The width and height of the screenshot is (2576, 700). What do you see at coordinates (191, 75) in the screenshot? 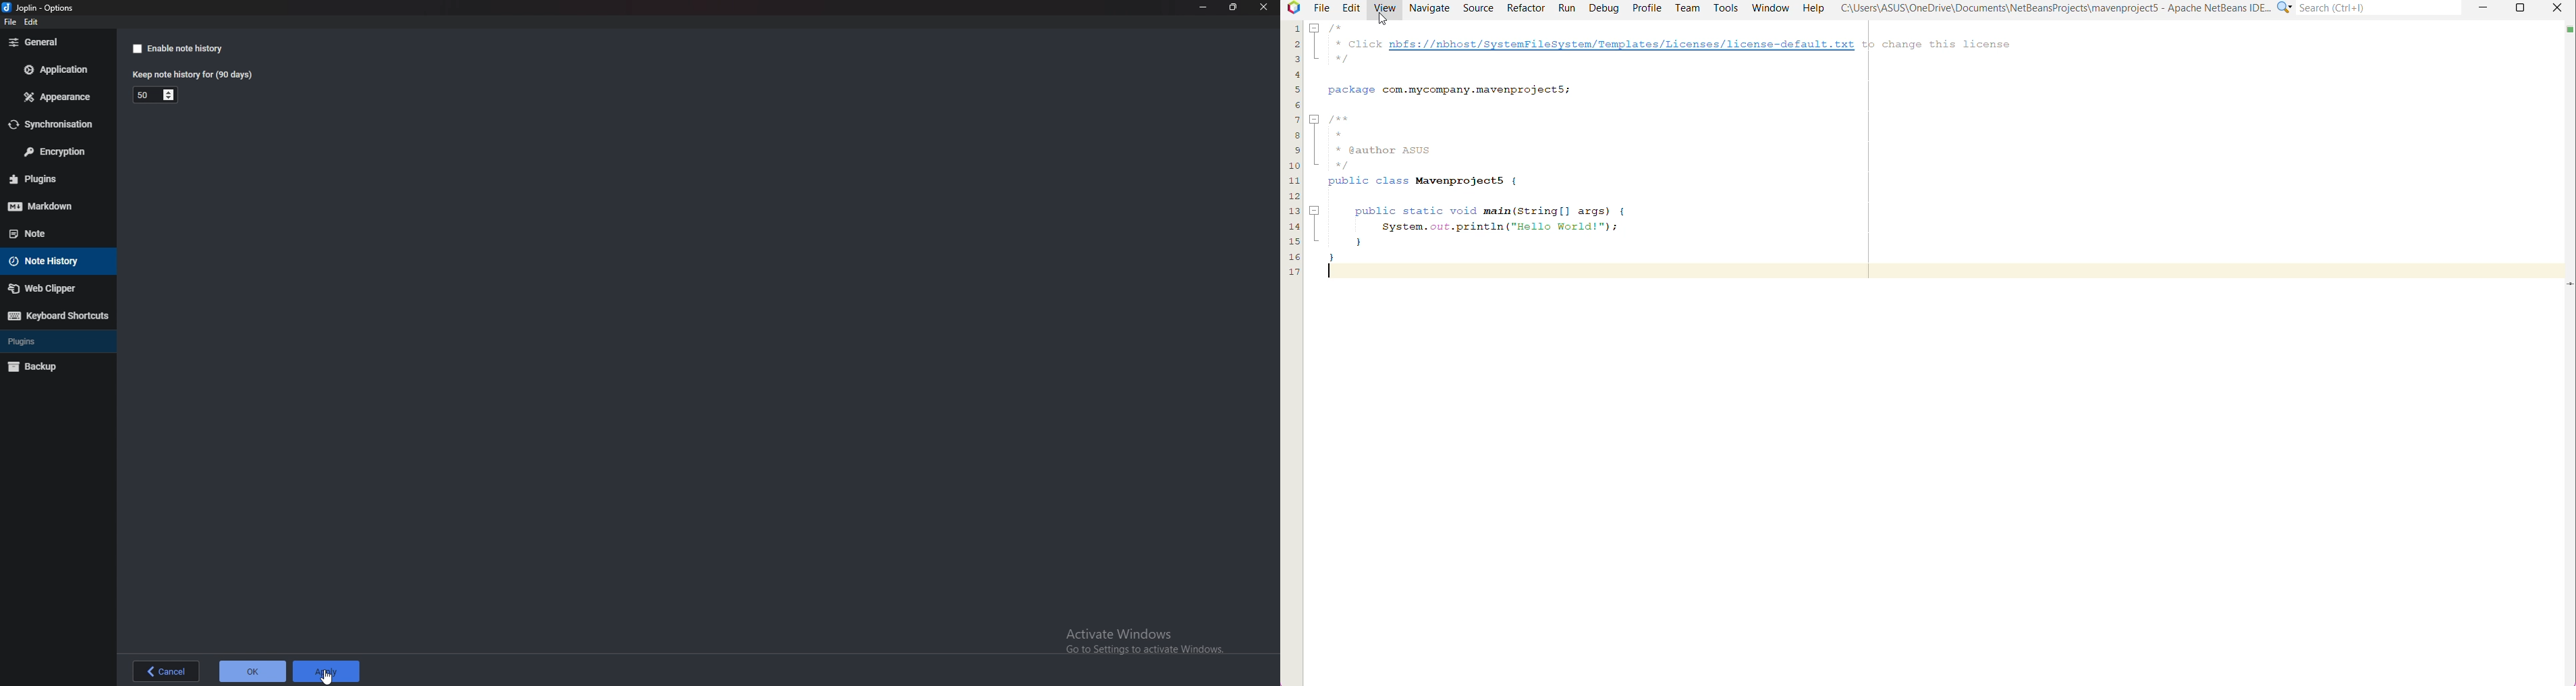
I see `Keep note history for` at bounding box center [191, 75].